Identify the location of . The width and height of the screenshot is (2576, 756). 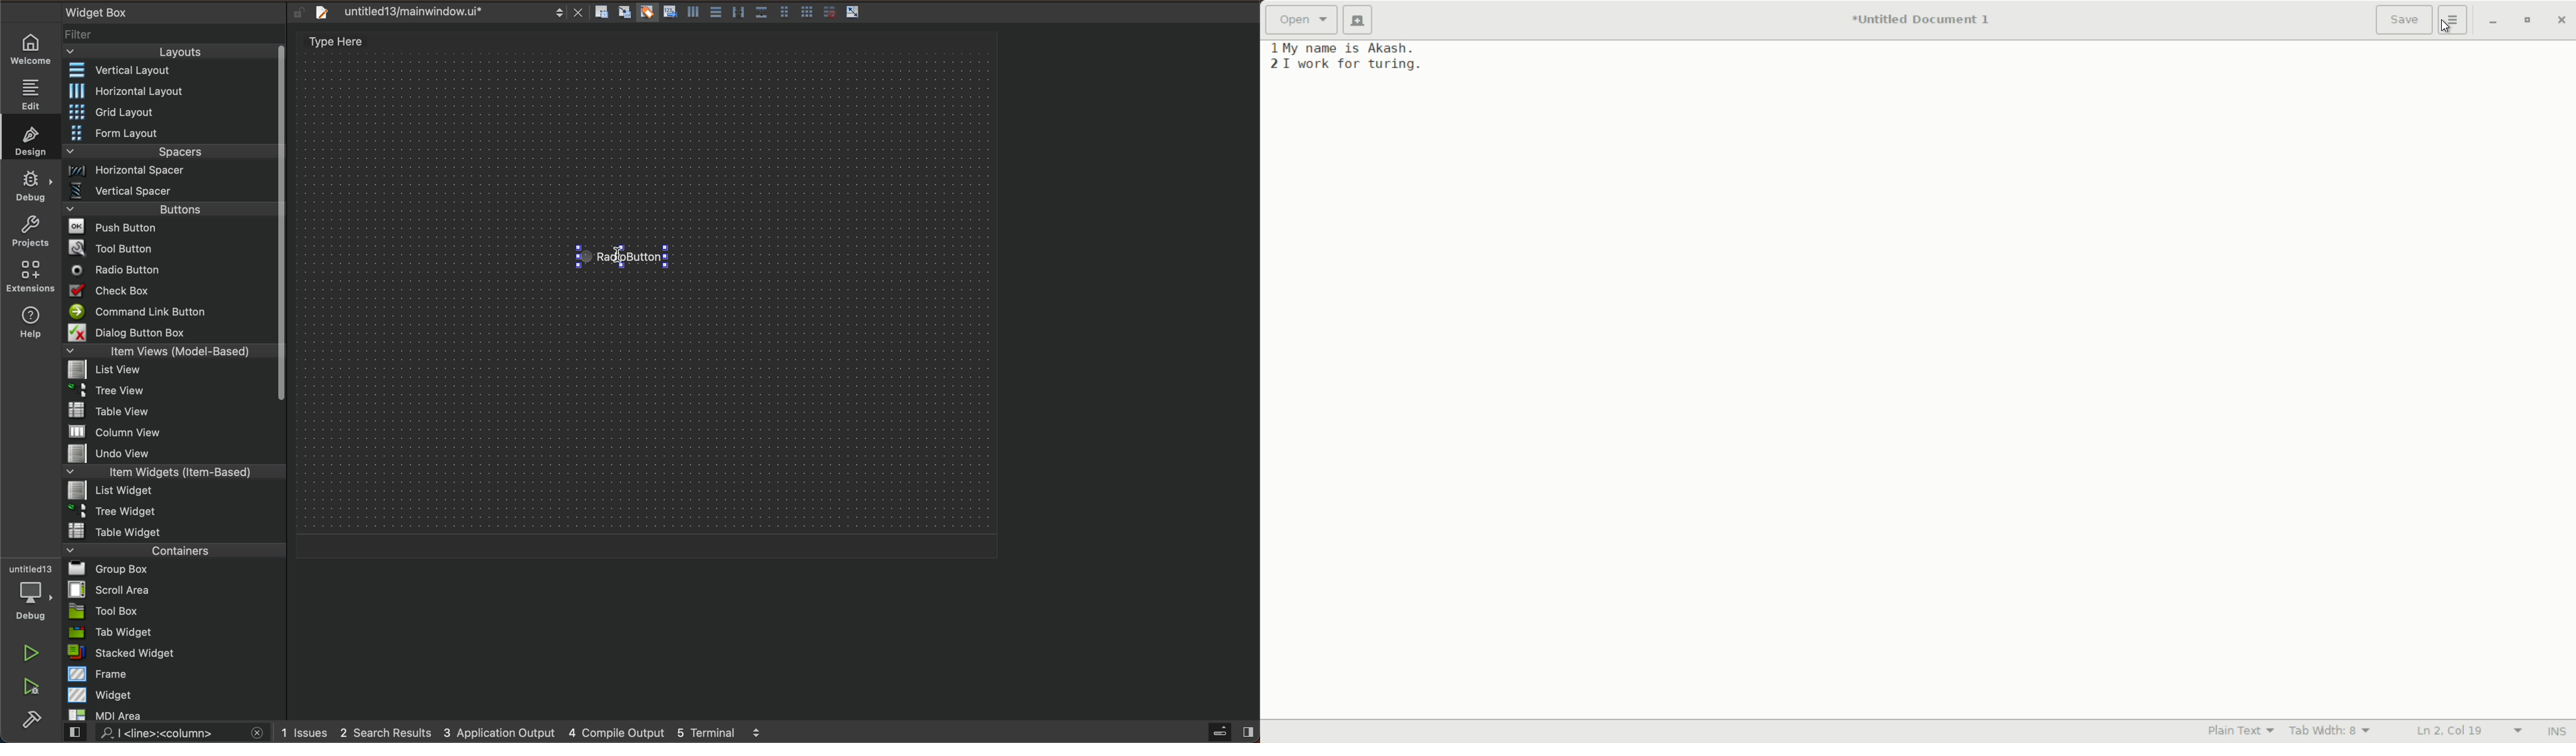
(171, 212).